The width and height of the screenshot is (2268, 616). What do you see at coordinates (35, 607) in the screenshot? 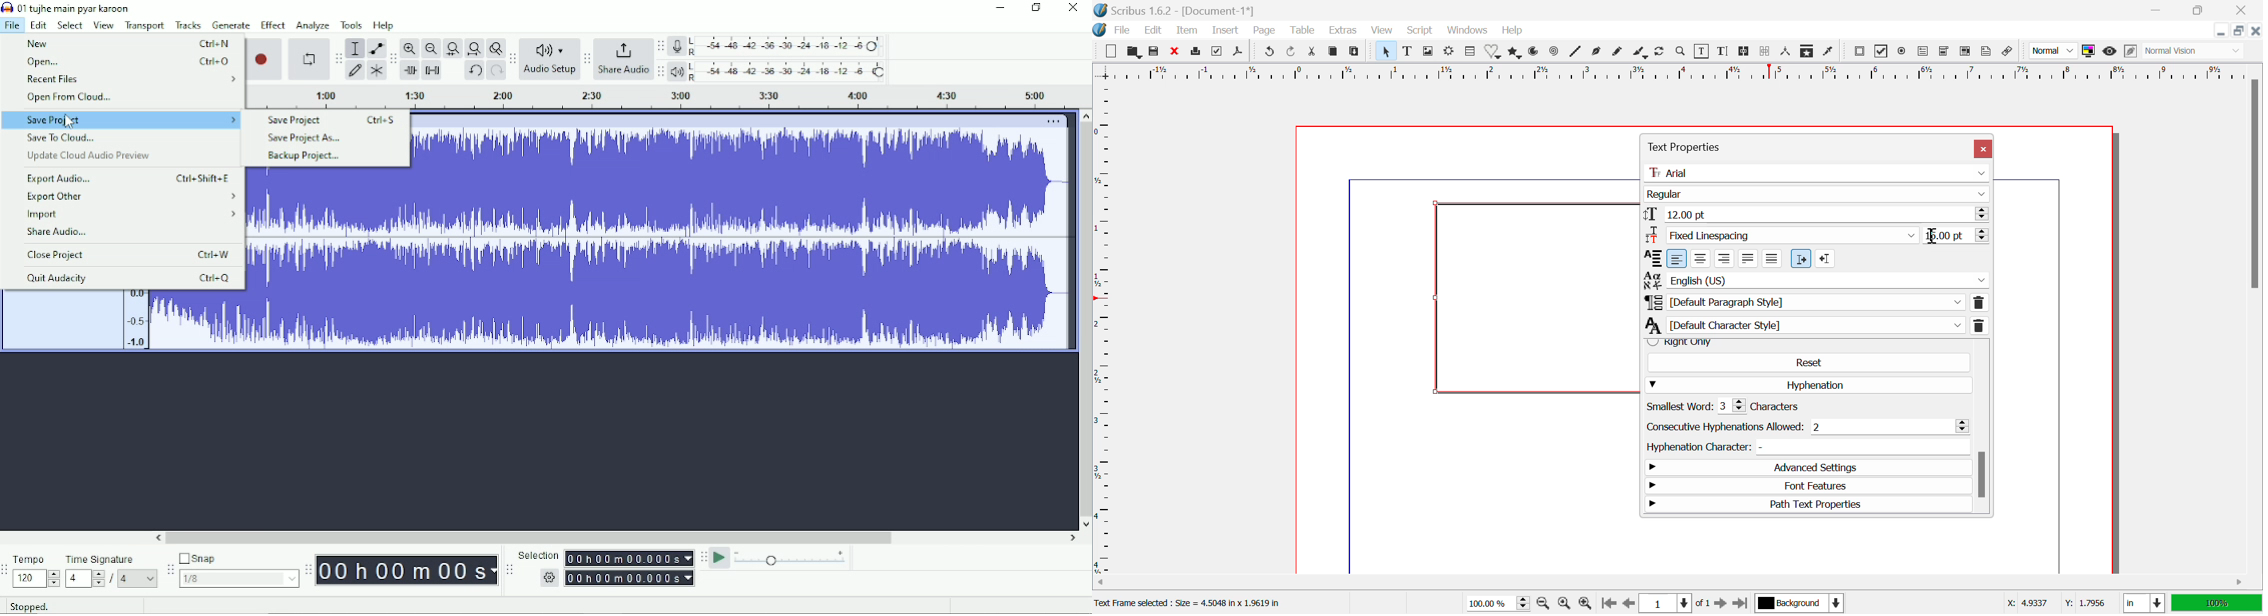
I see `Stopped` at bounding box center [35, 607].